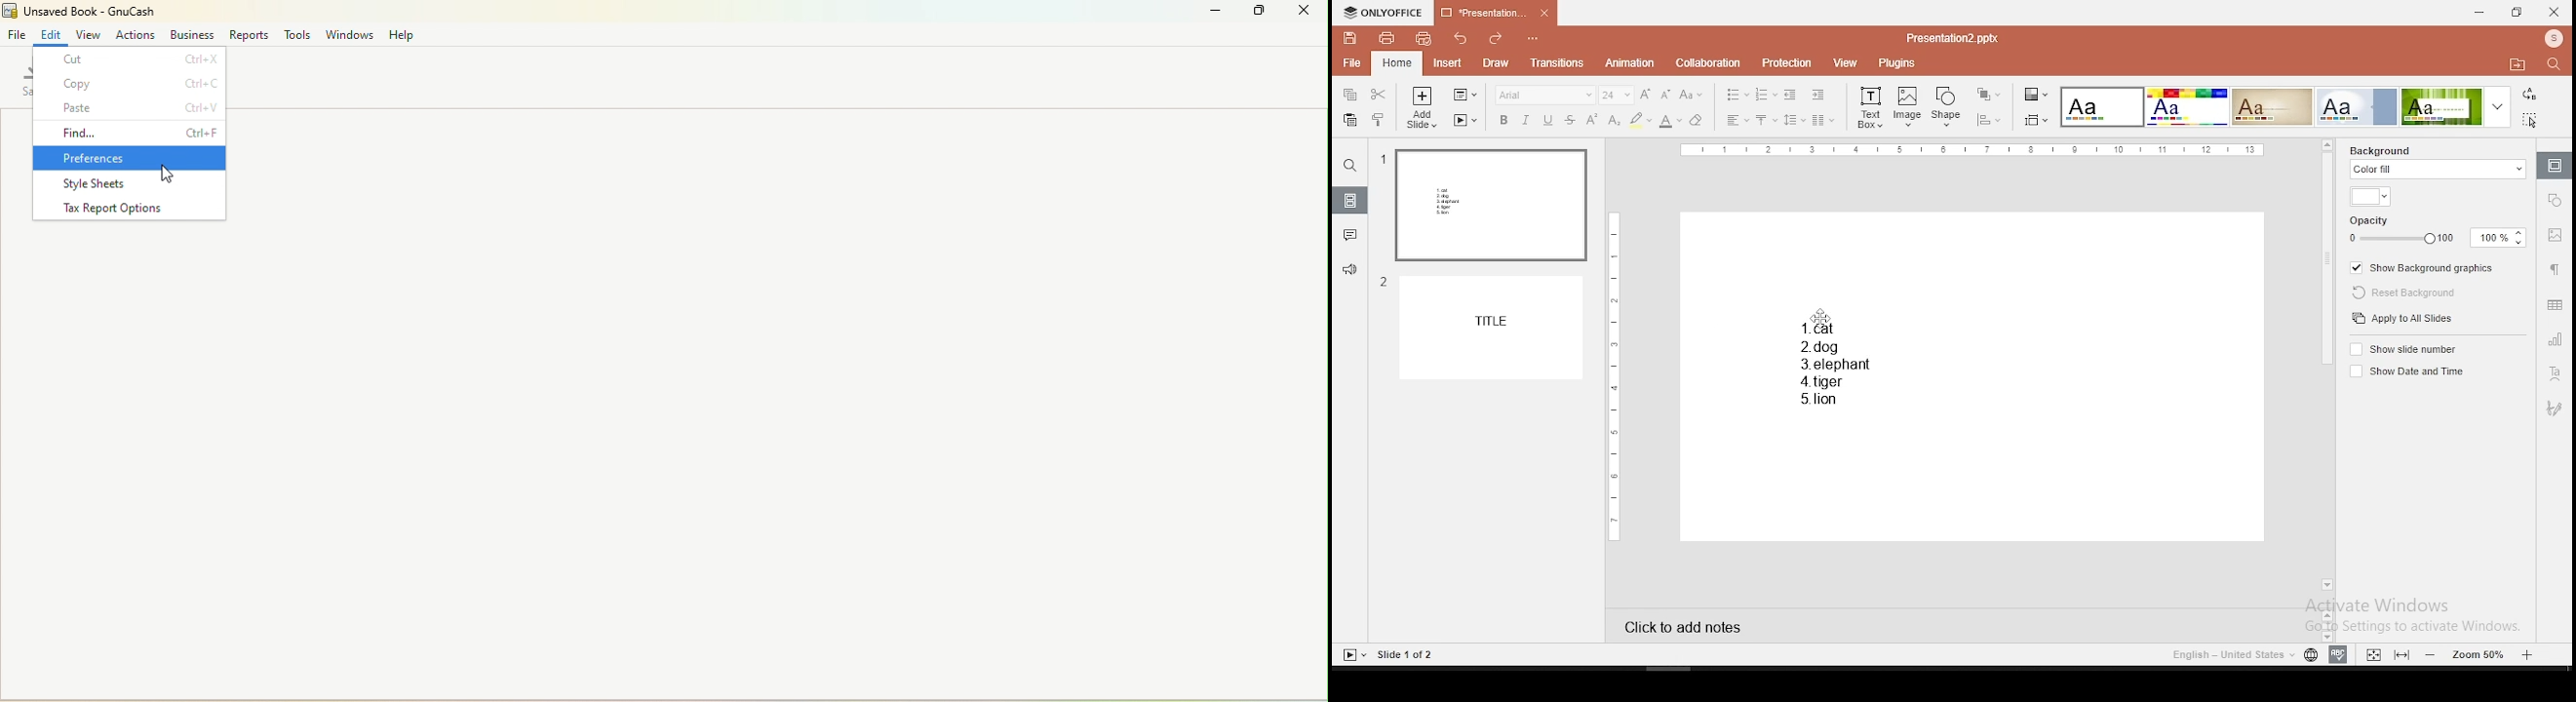  Describe the element at coordinates (2553, 40) in the screenshot. I see `icon` at that location.